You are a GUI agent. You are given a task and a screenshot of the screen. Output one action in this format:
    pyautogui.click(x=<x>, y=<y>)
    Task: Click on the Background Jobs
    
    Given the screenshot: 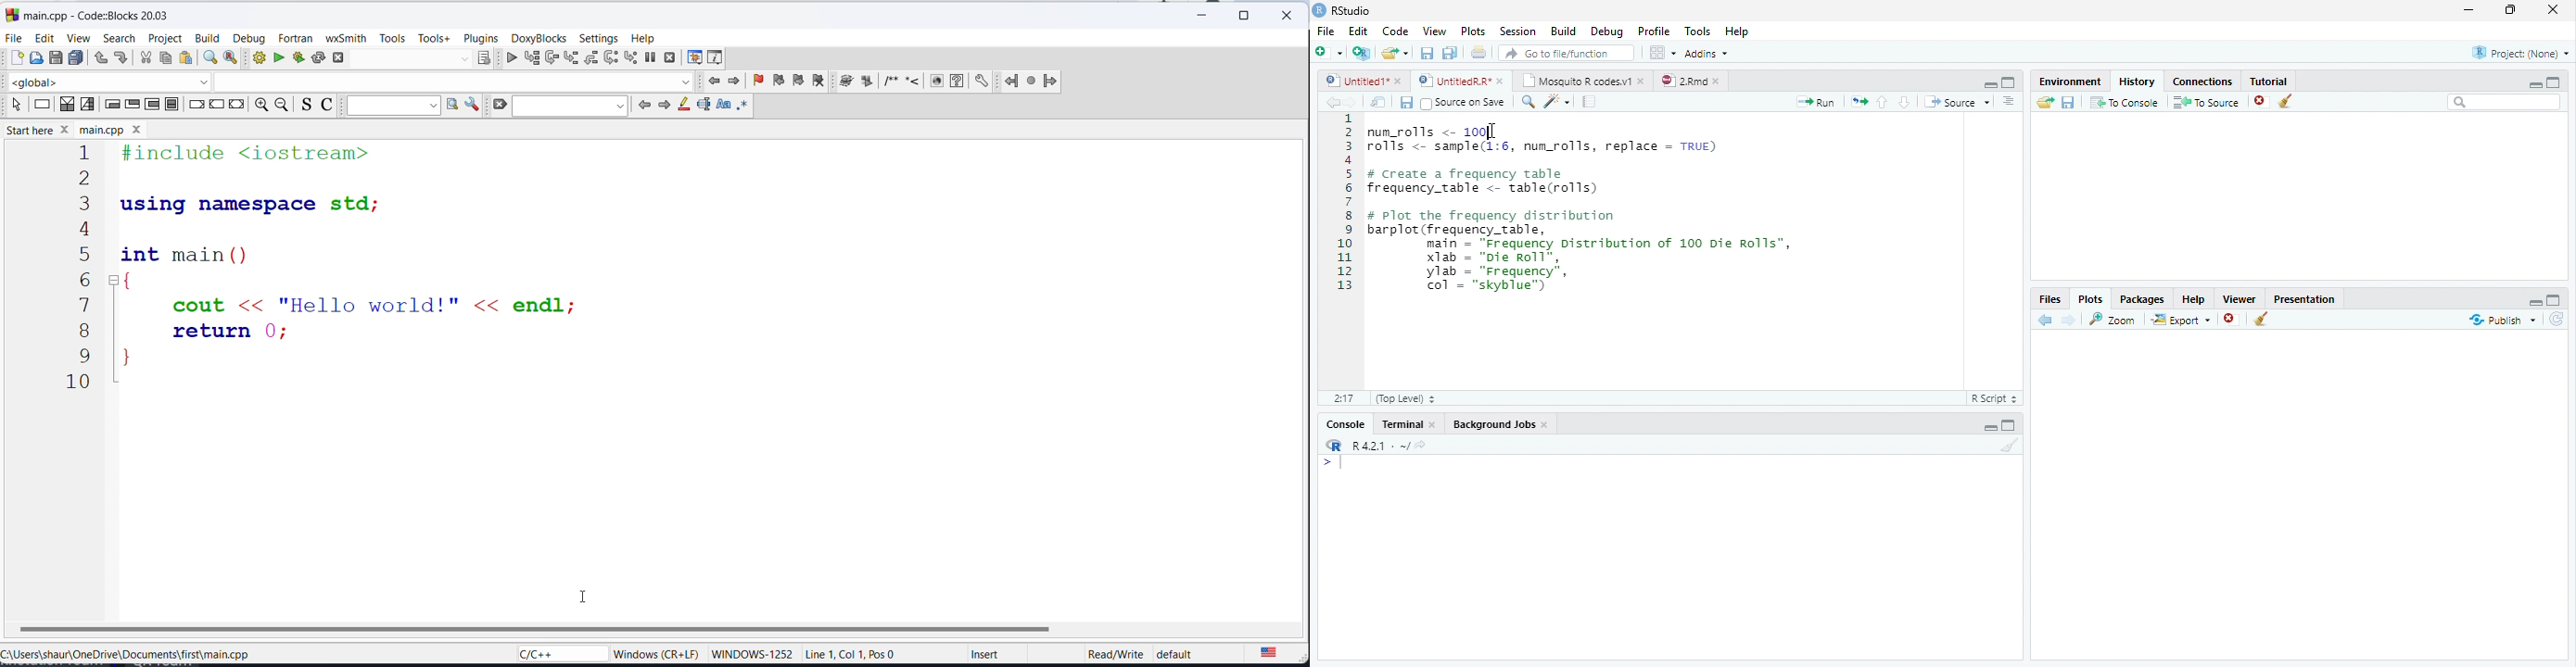 What is the action you would take?
    pyautogui.click(x=1502, y=422)
    